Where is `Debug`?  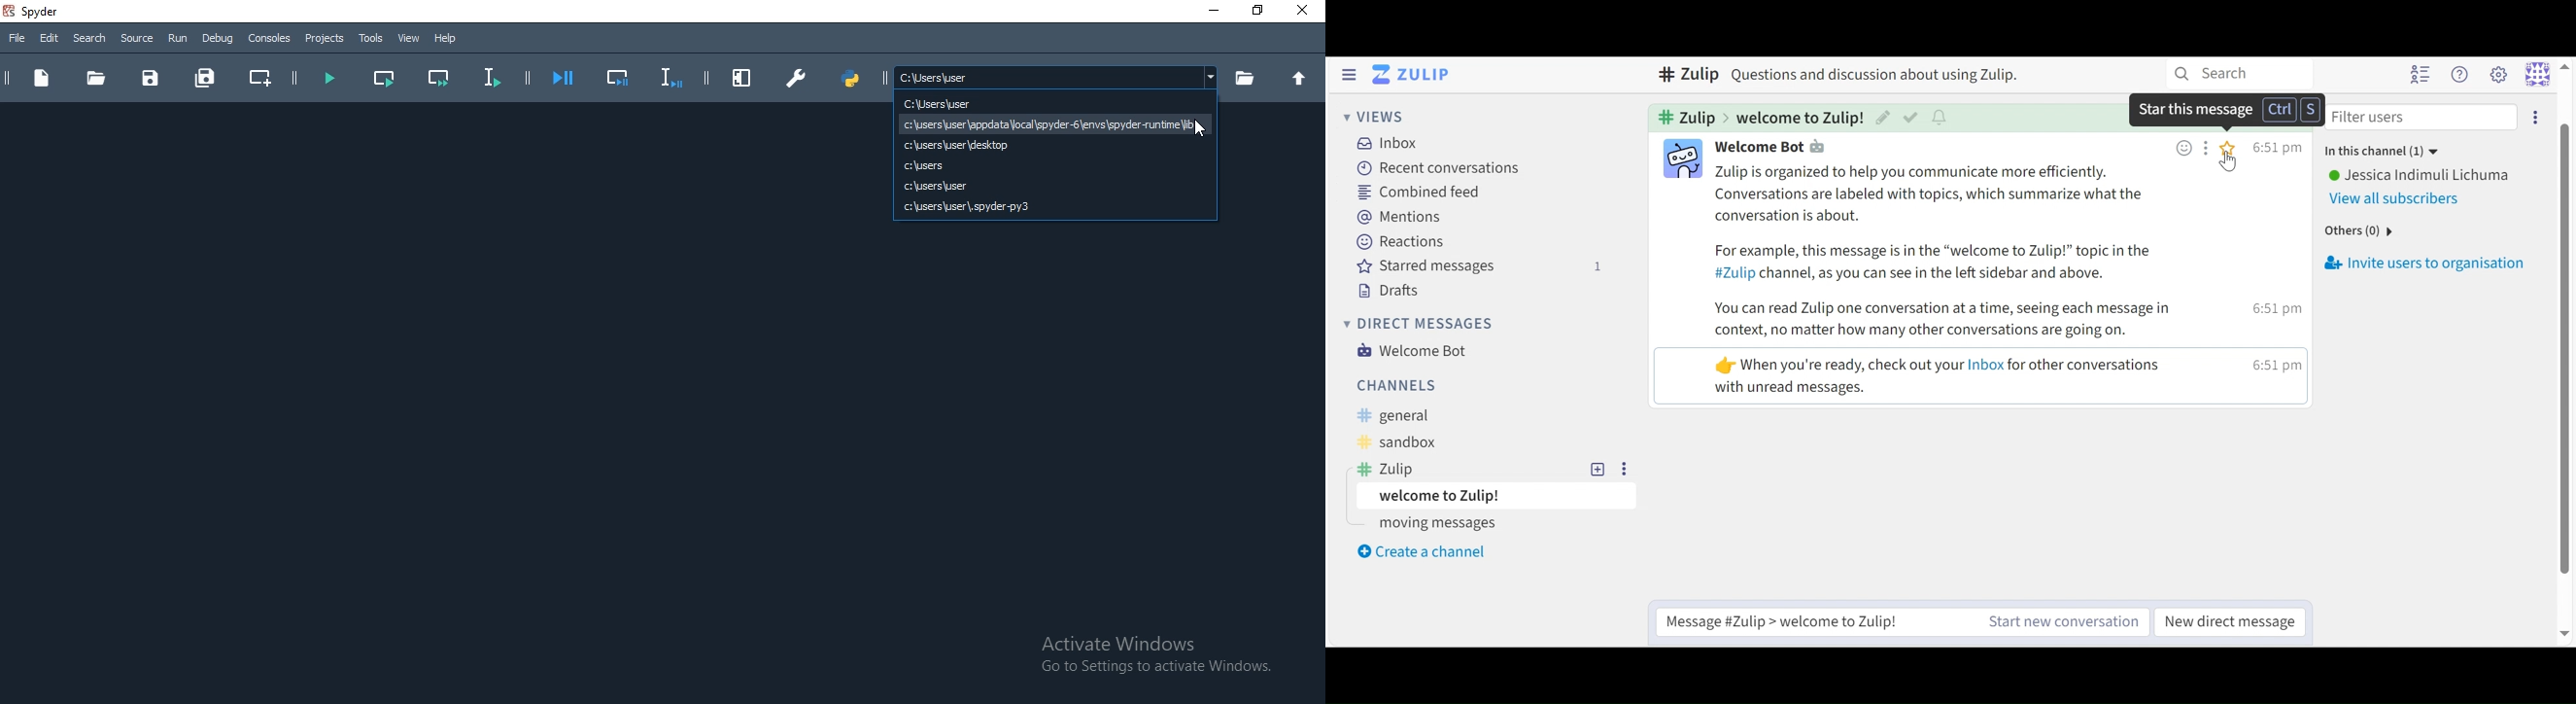 Debug is located at coordinates (218, 39).